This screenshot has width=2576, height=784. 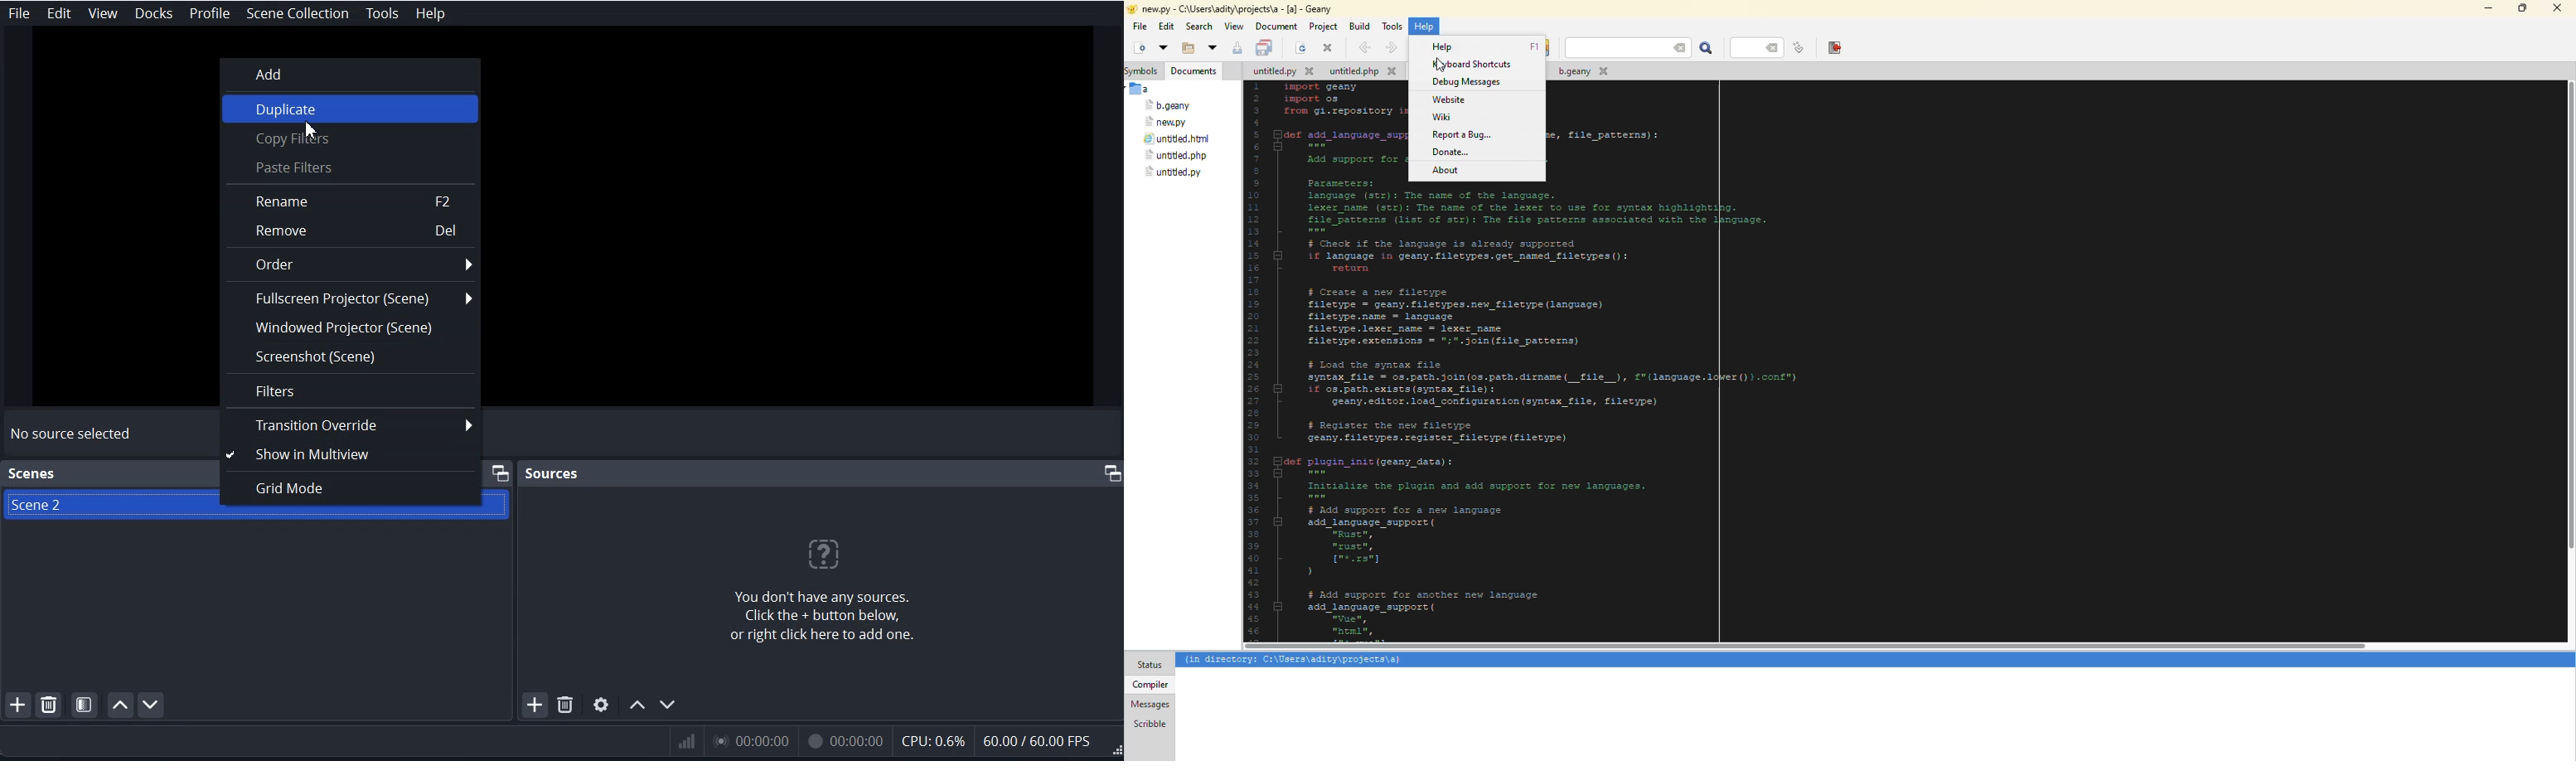 I want to click on Paste Filters, so click(x=350, y=166).